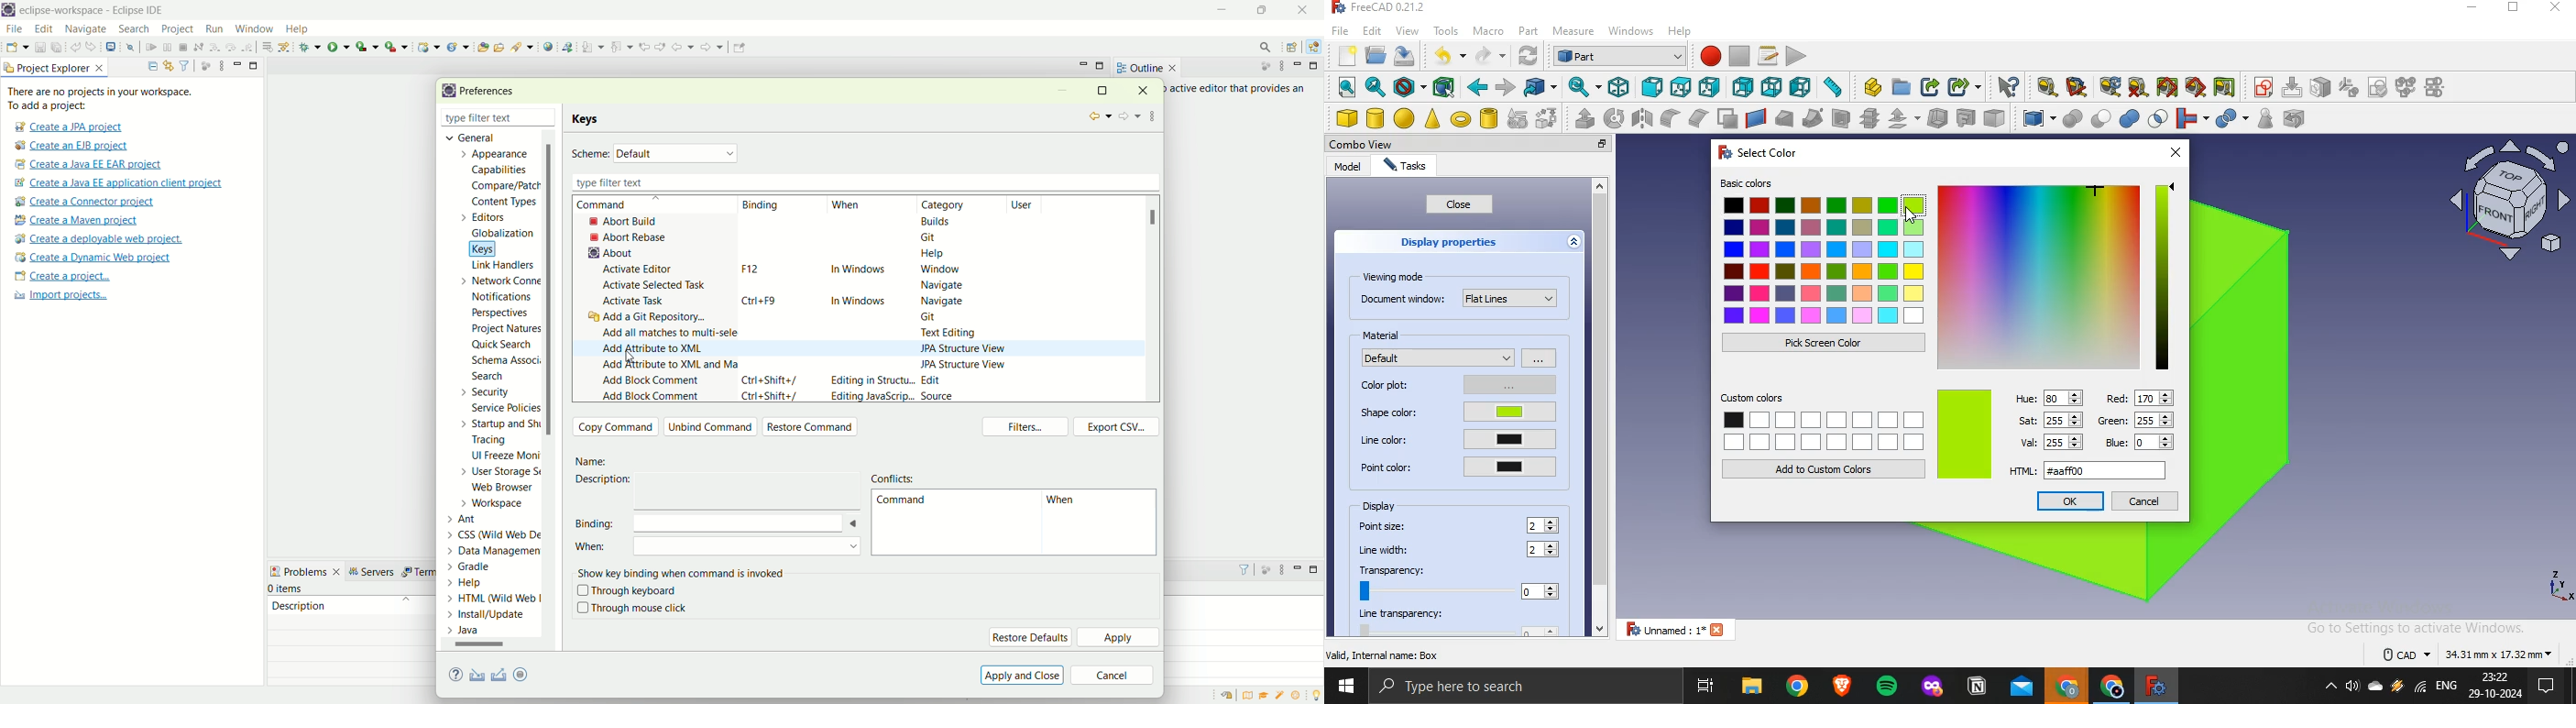 The width and height of the screenshot is (2576, 728). I want to click on new file, so click(1346, 53).